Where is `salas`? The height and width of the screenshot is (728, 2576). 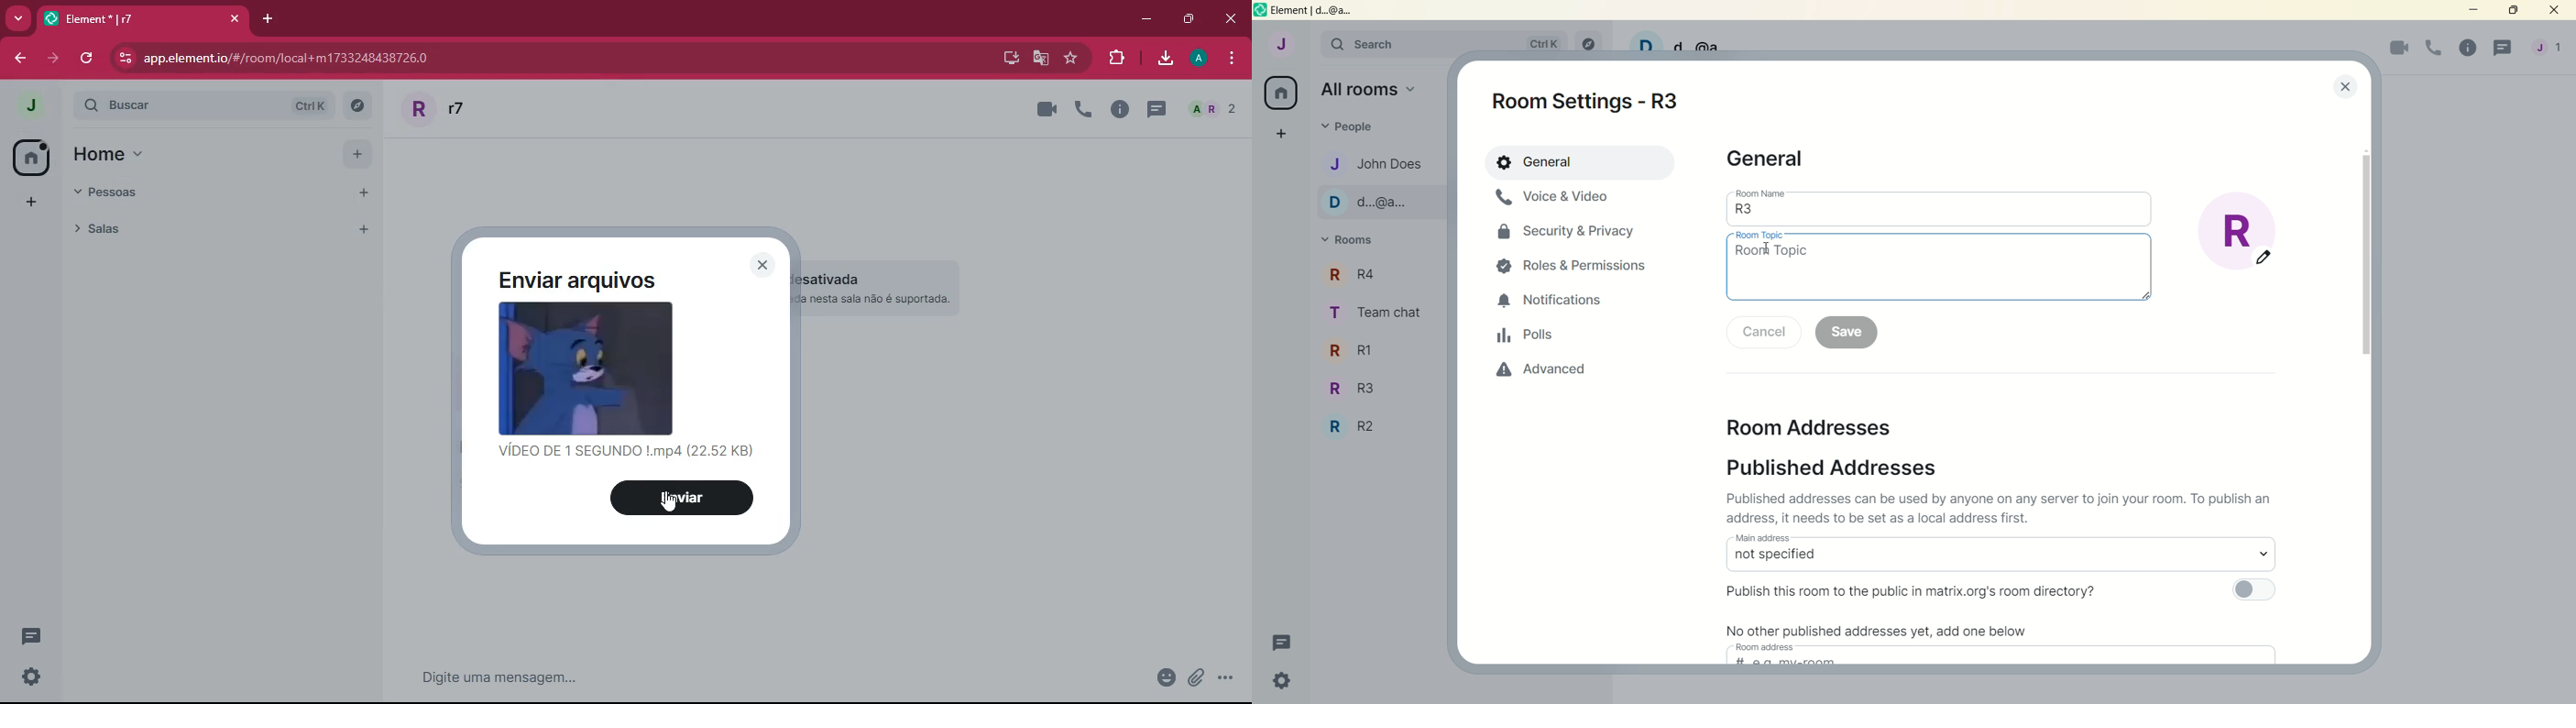
salas is located at coordinates (197, 227).